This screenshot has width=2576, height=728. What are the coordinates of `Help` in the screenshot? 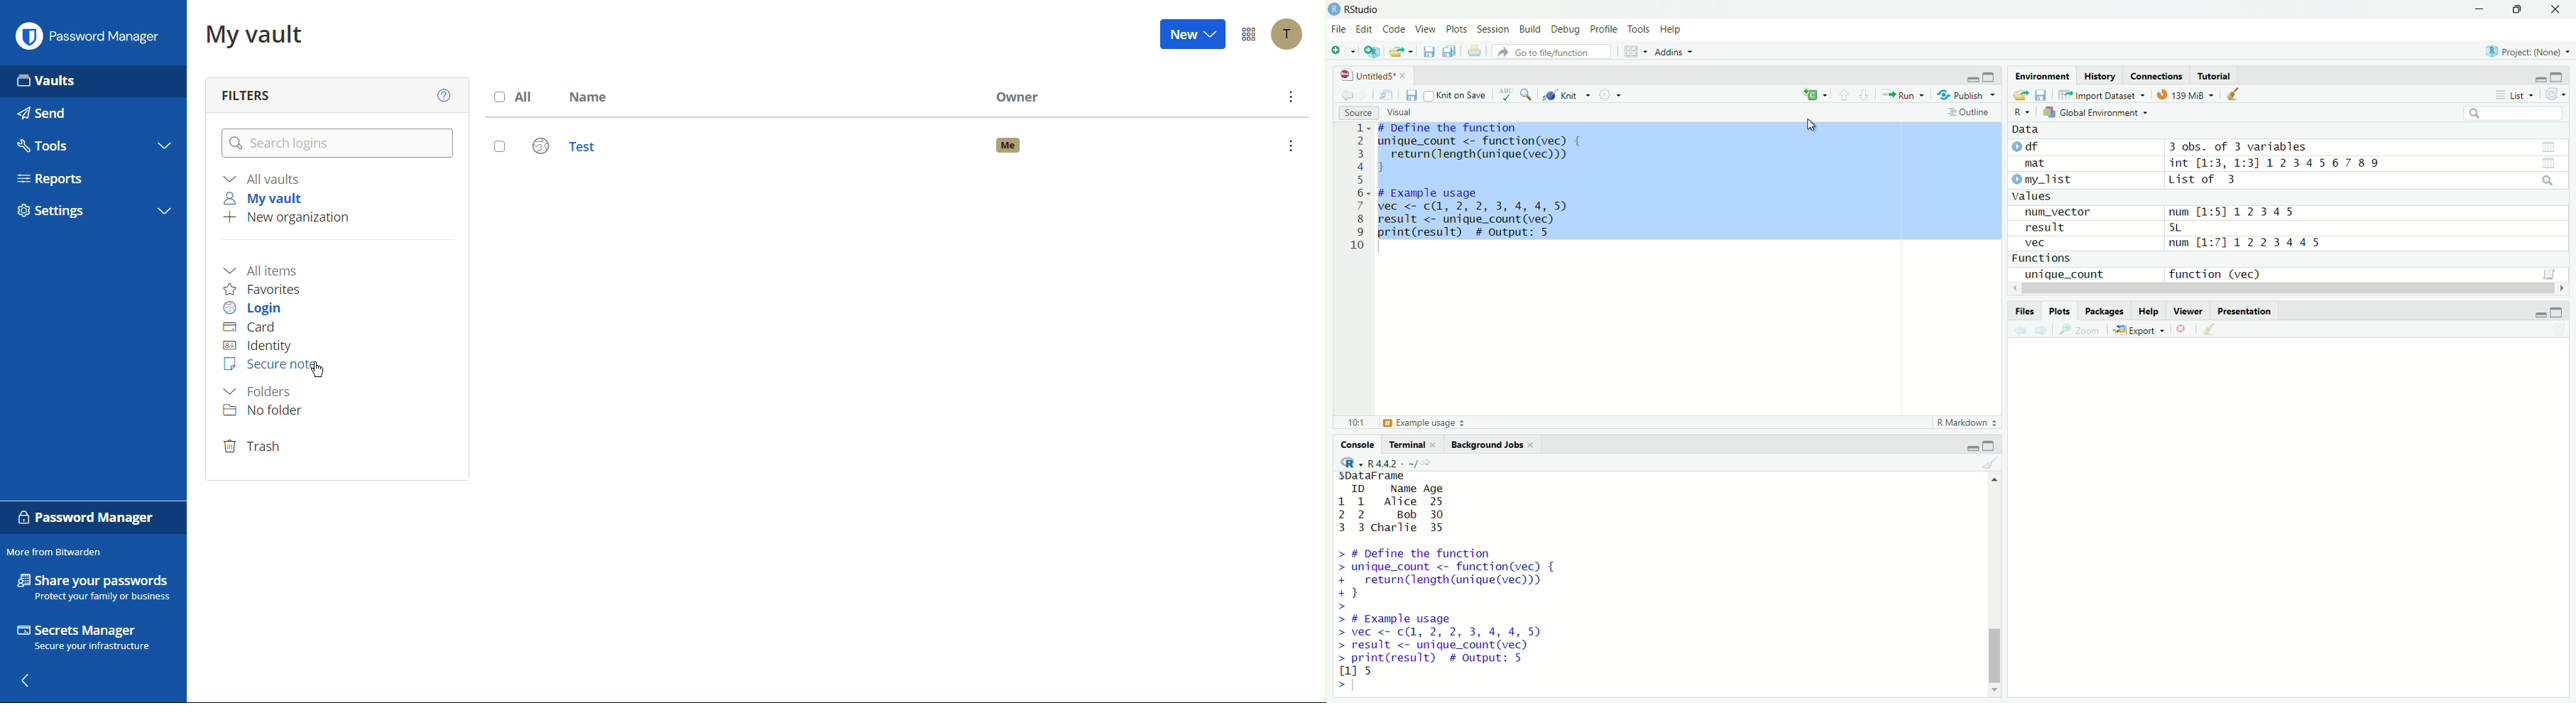 It's located at (1673, 30).